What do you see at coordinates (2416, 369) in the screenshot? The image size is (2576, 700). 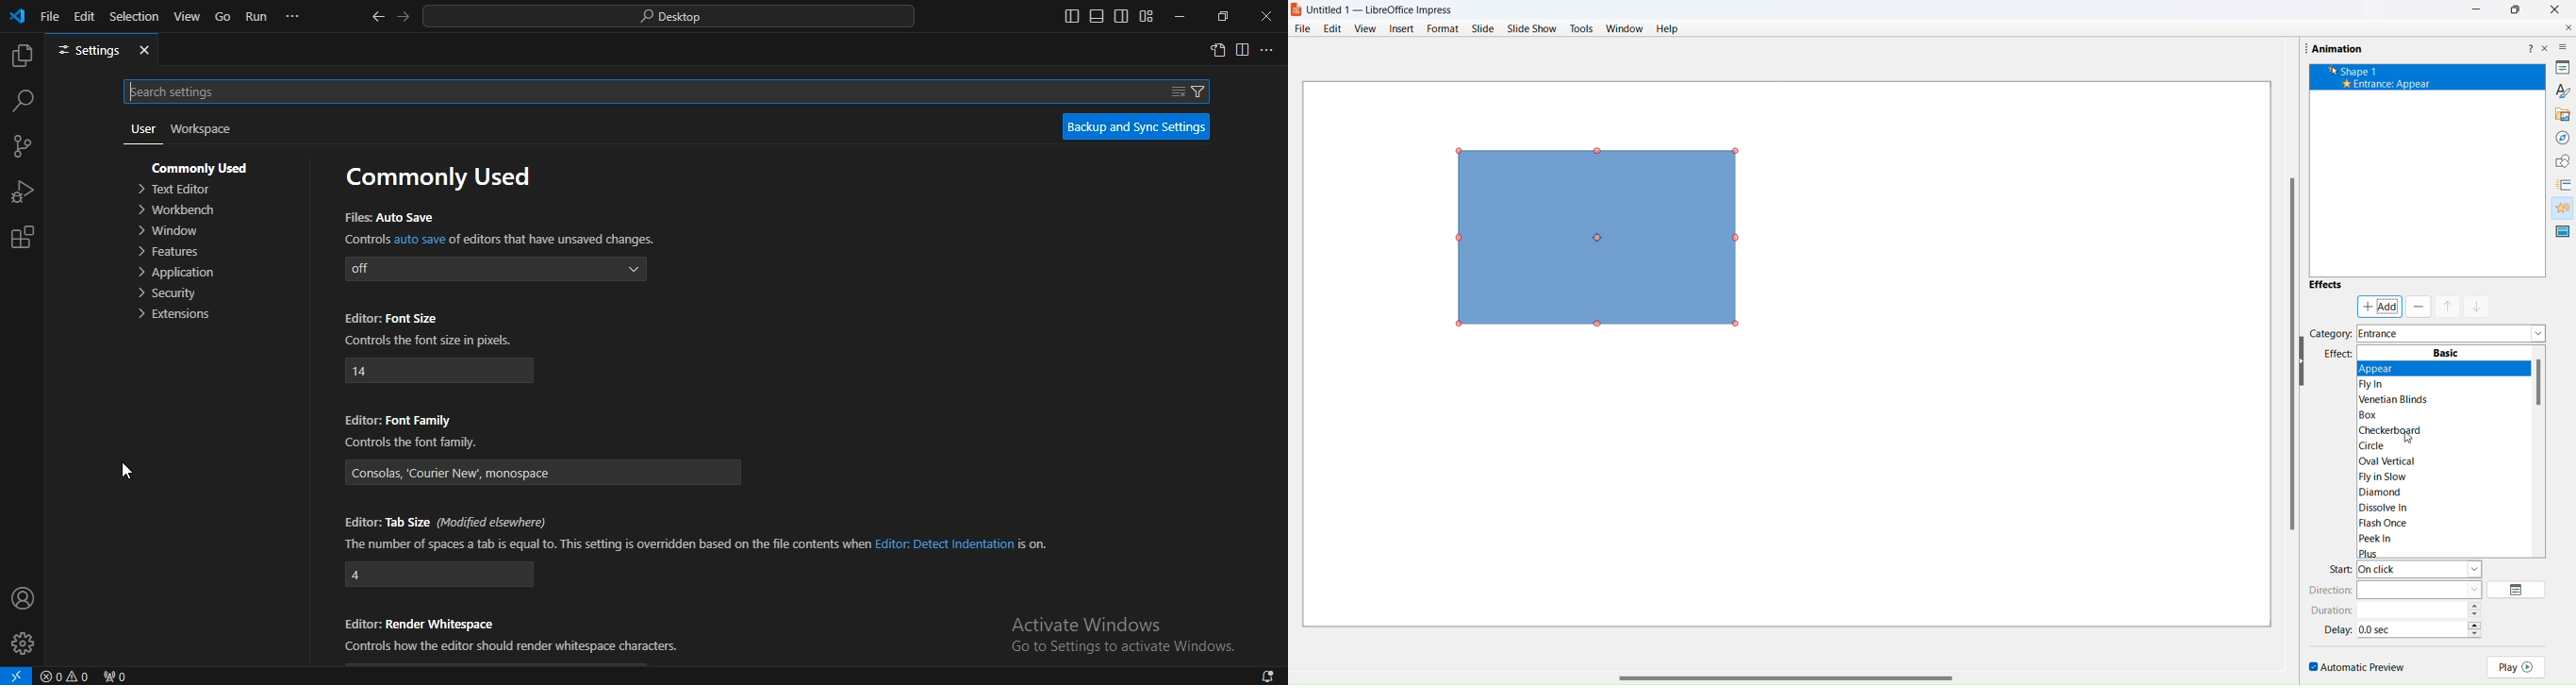 I see `Appear` at bounding box center [2416, 369].